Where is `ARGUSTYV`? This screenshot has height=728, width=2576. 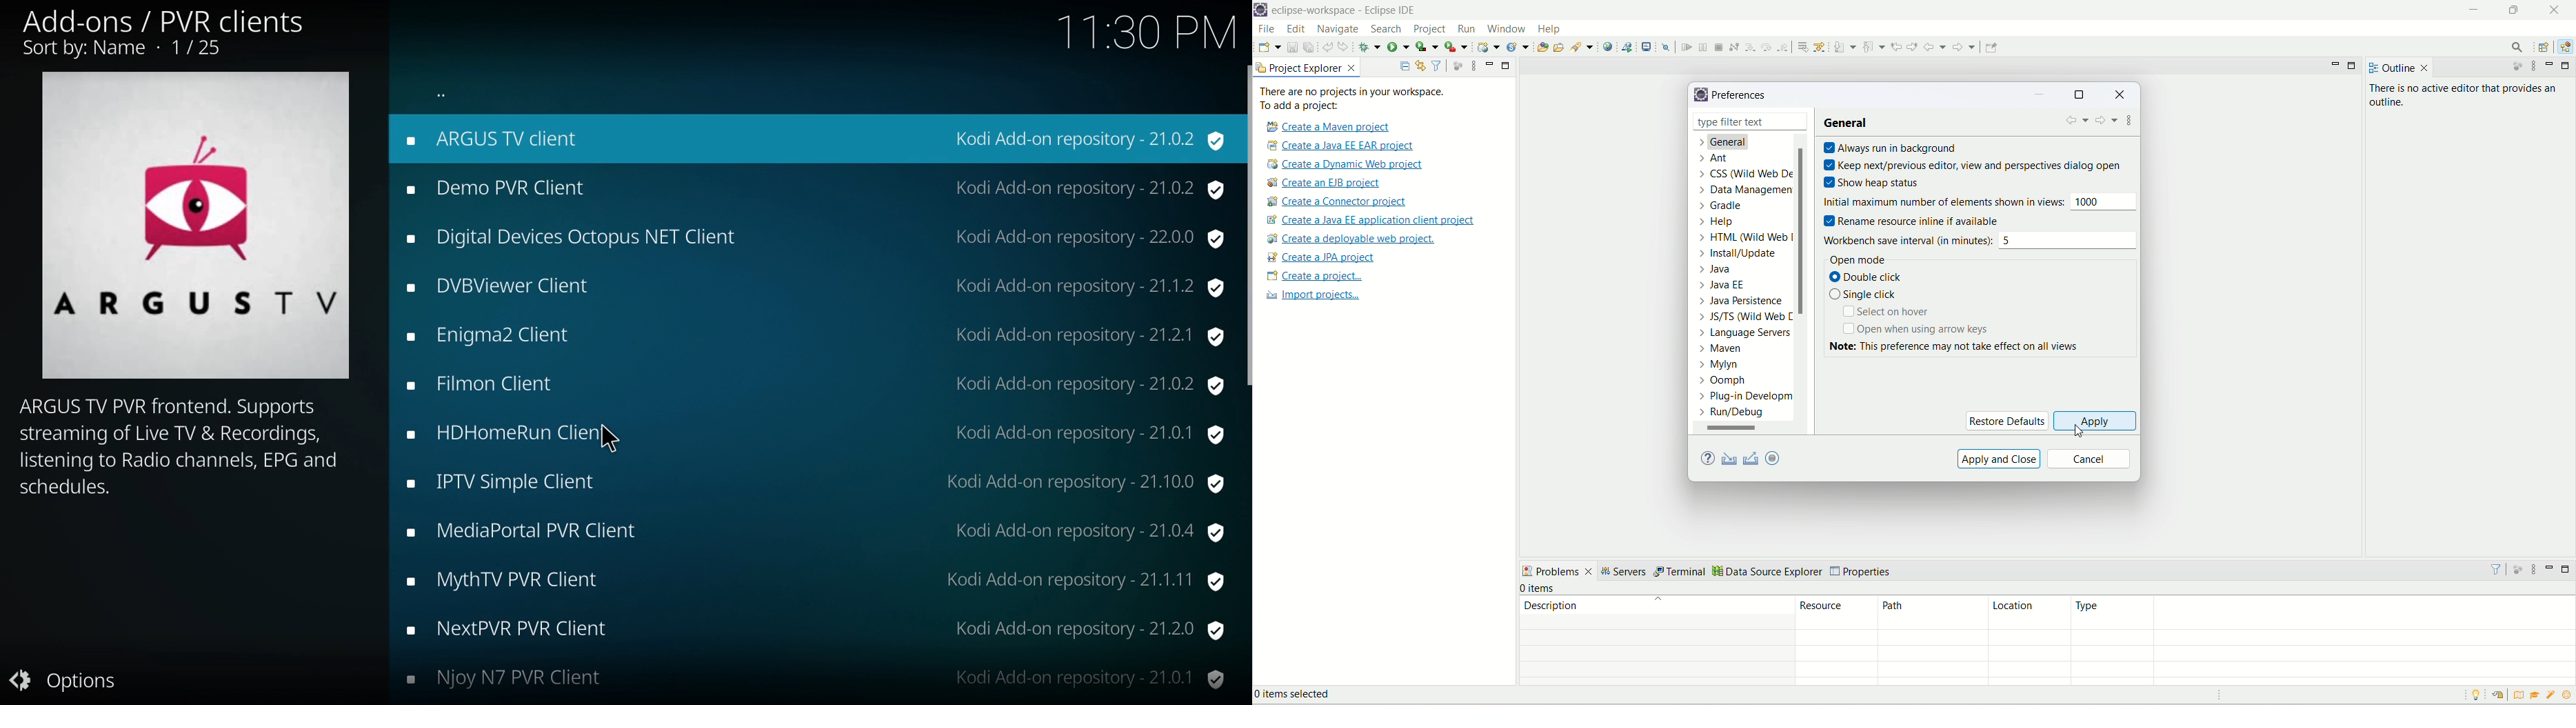
ARGUSTYV is located at coordinates (191, 225).